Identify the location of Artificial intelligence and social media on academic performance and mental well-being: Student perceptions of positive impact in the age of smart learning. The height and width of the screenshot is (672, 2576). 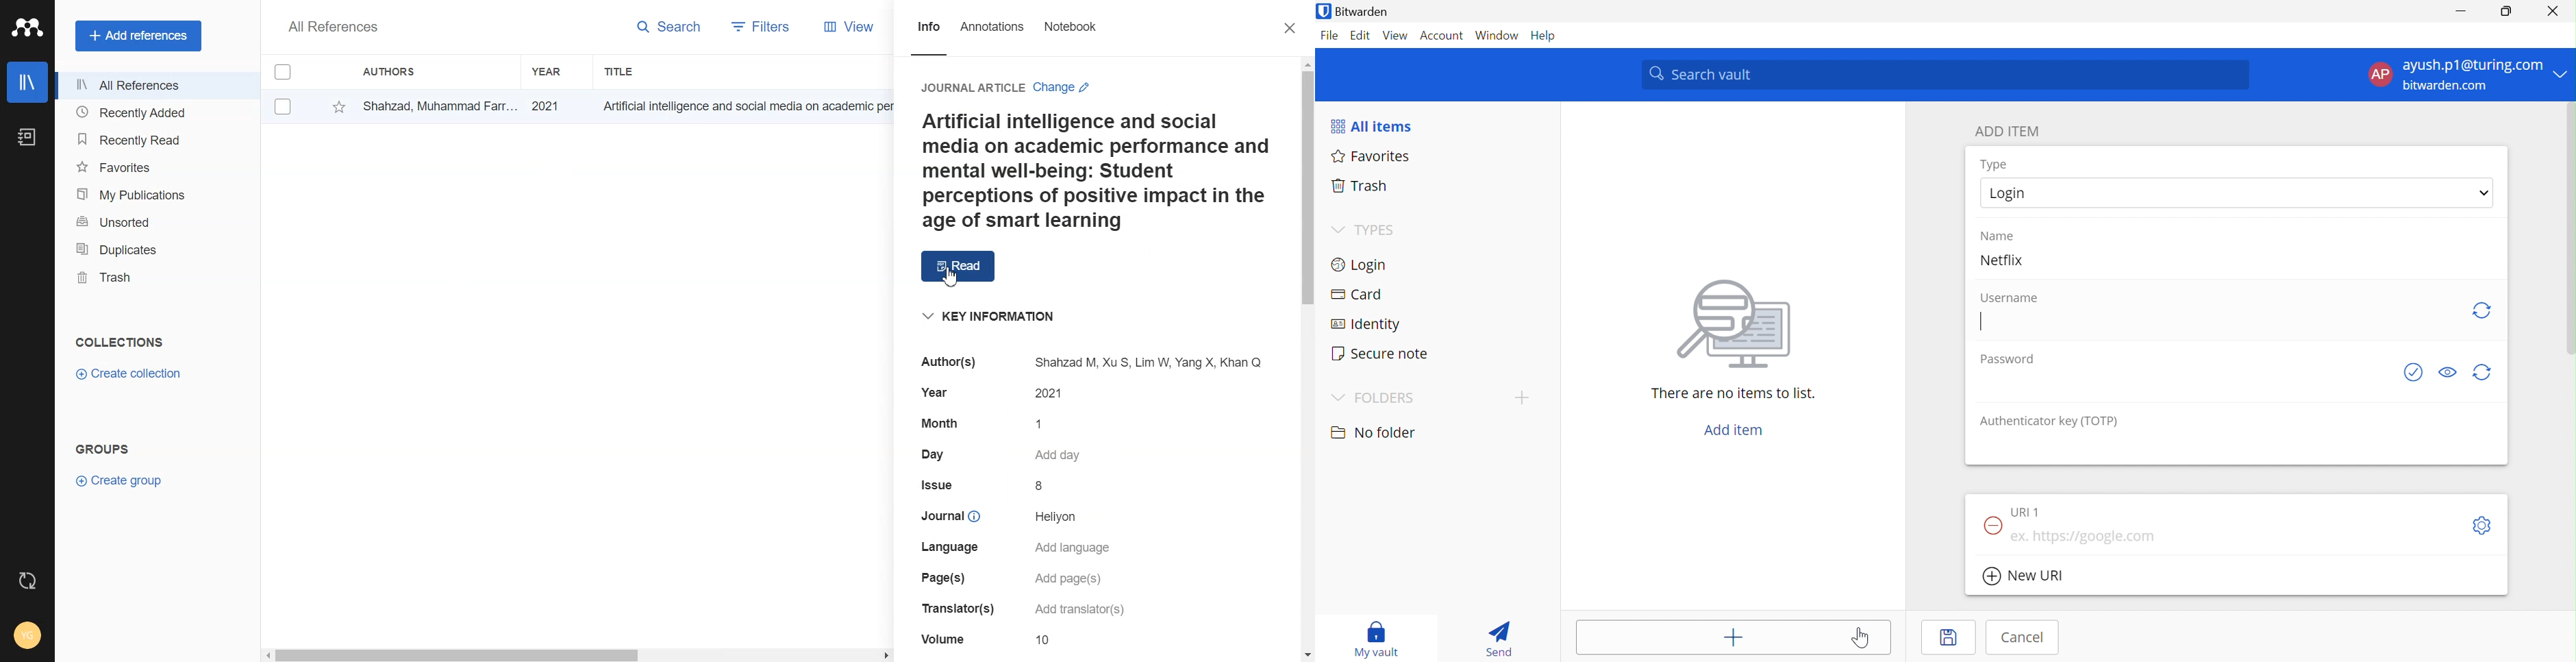
(1097, 171).